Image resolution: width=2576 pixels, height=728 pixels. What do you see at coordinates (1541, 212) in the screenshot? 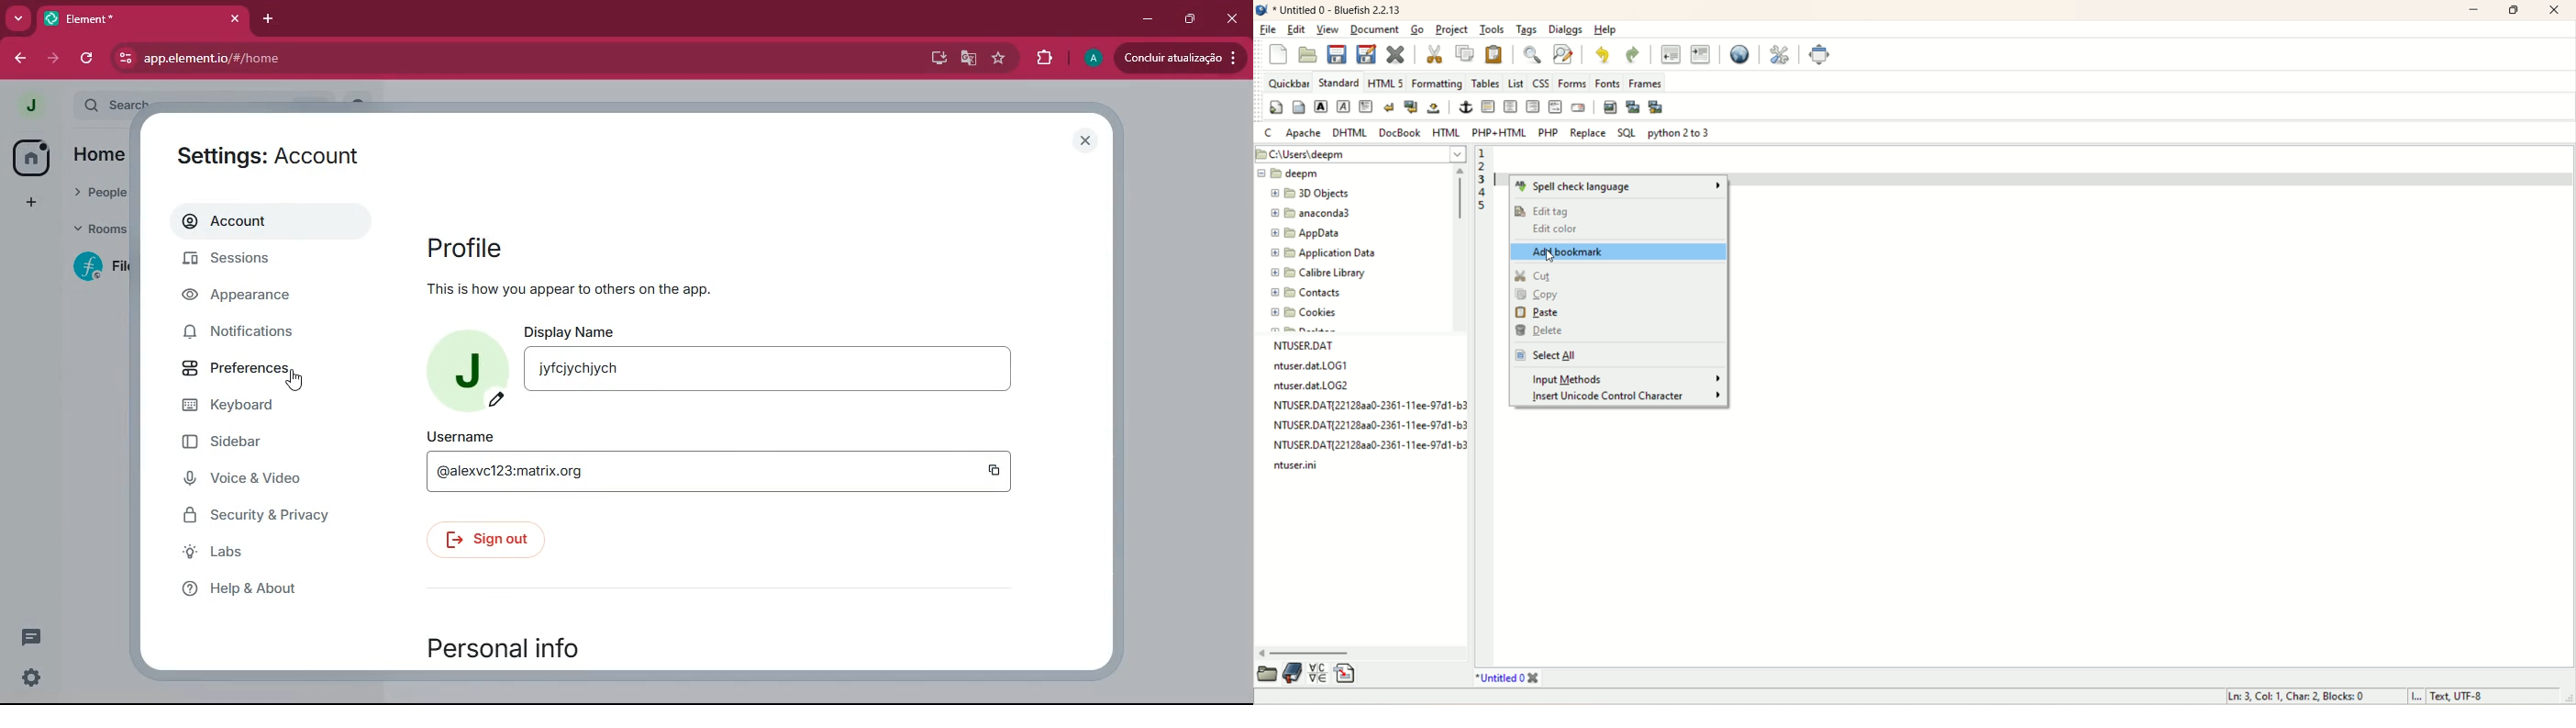
I see `edit tag` at bounding box center [1541, 212].